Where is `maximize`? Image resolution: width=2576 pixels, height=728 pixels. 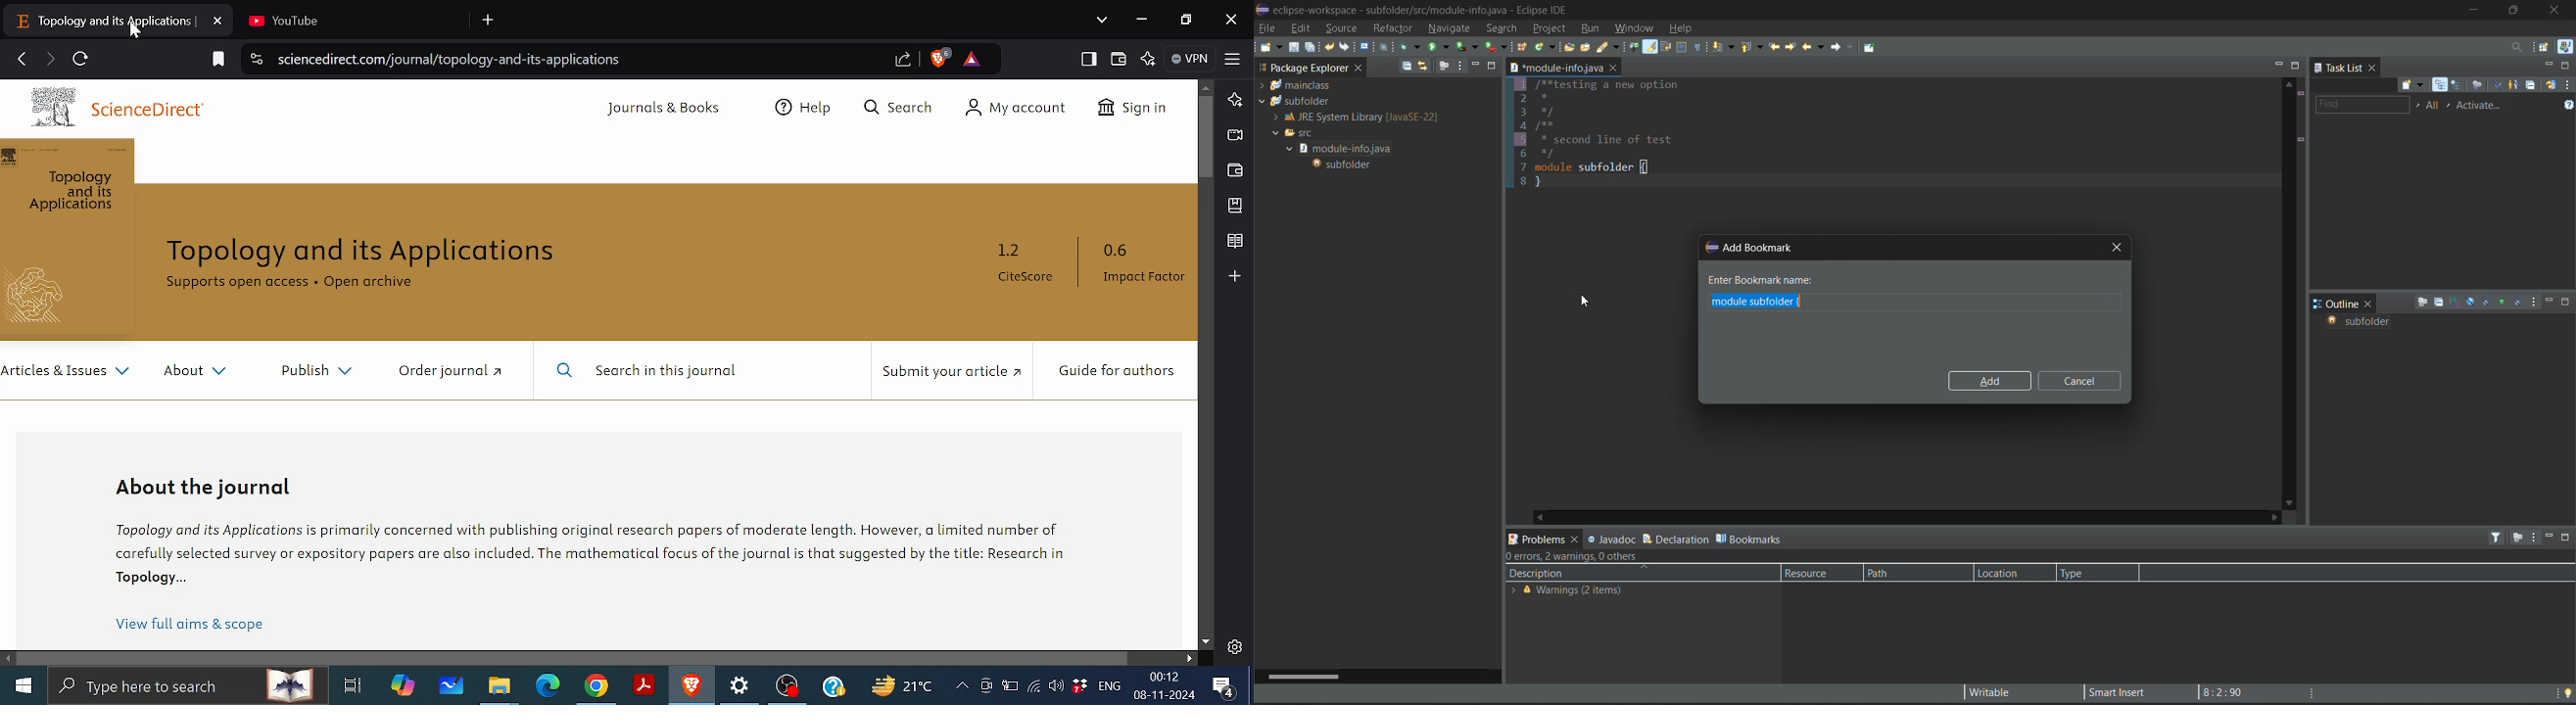 maximize is located at coordinates (1493, 65).